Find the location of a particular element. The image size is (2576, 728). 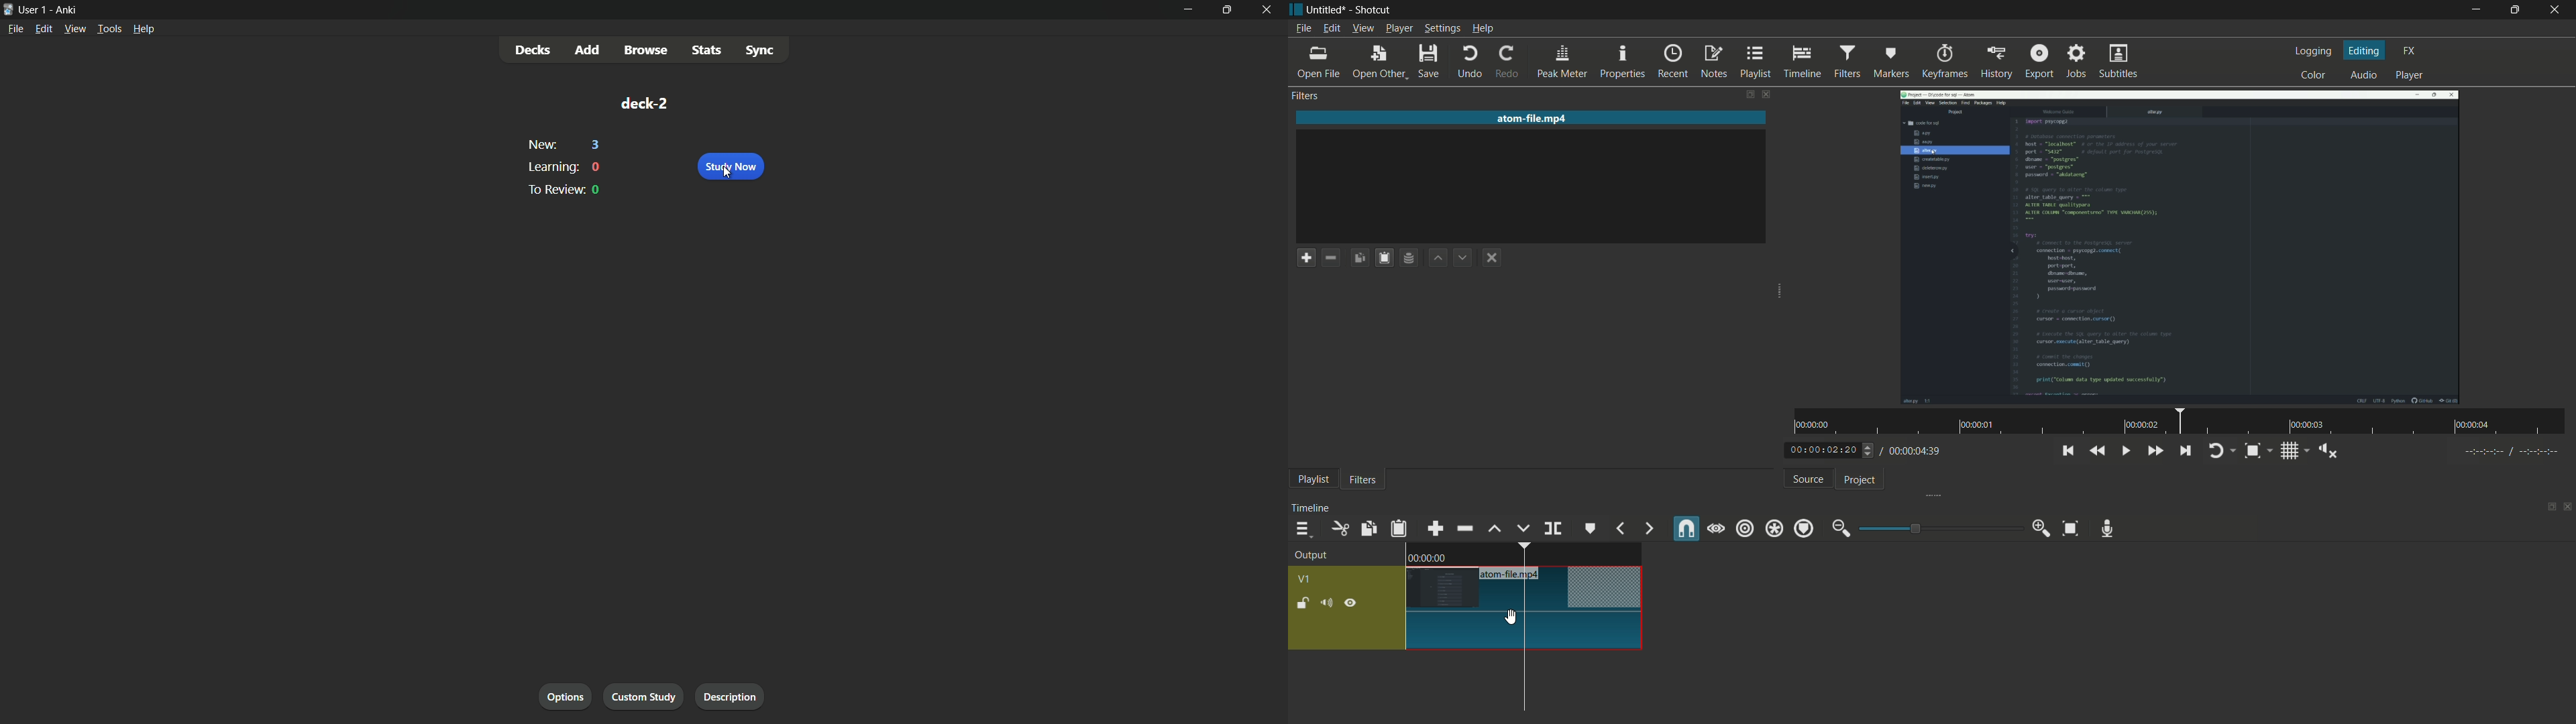

copy is located at coordinates (1367, 528).